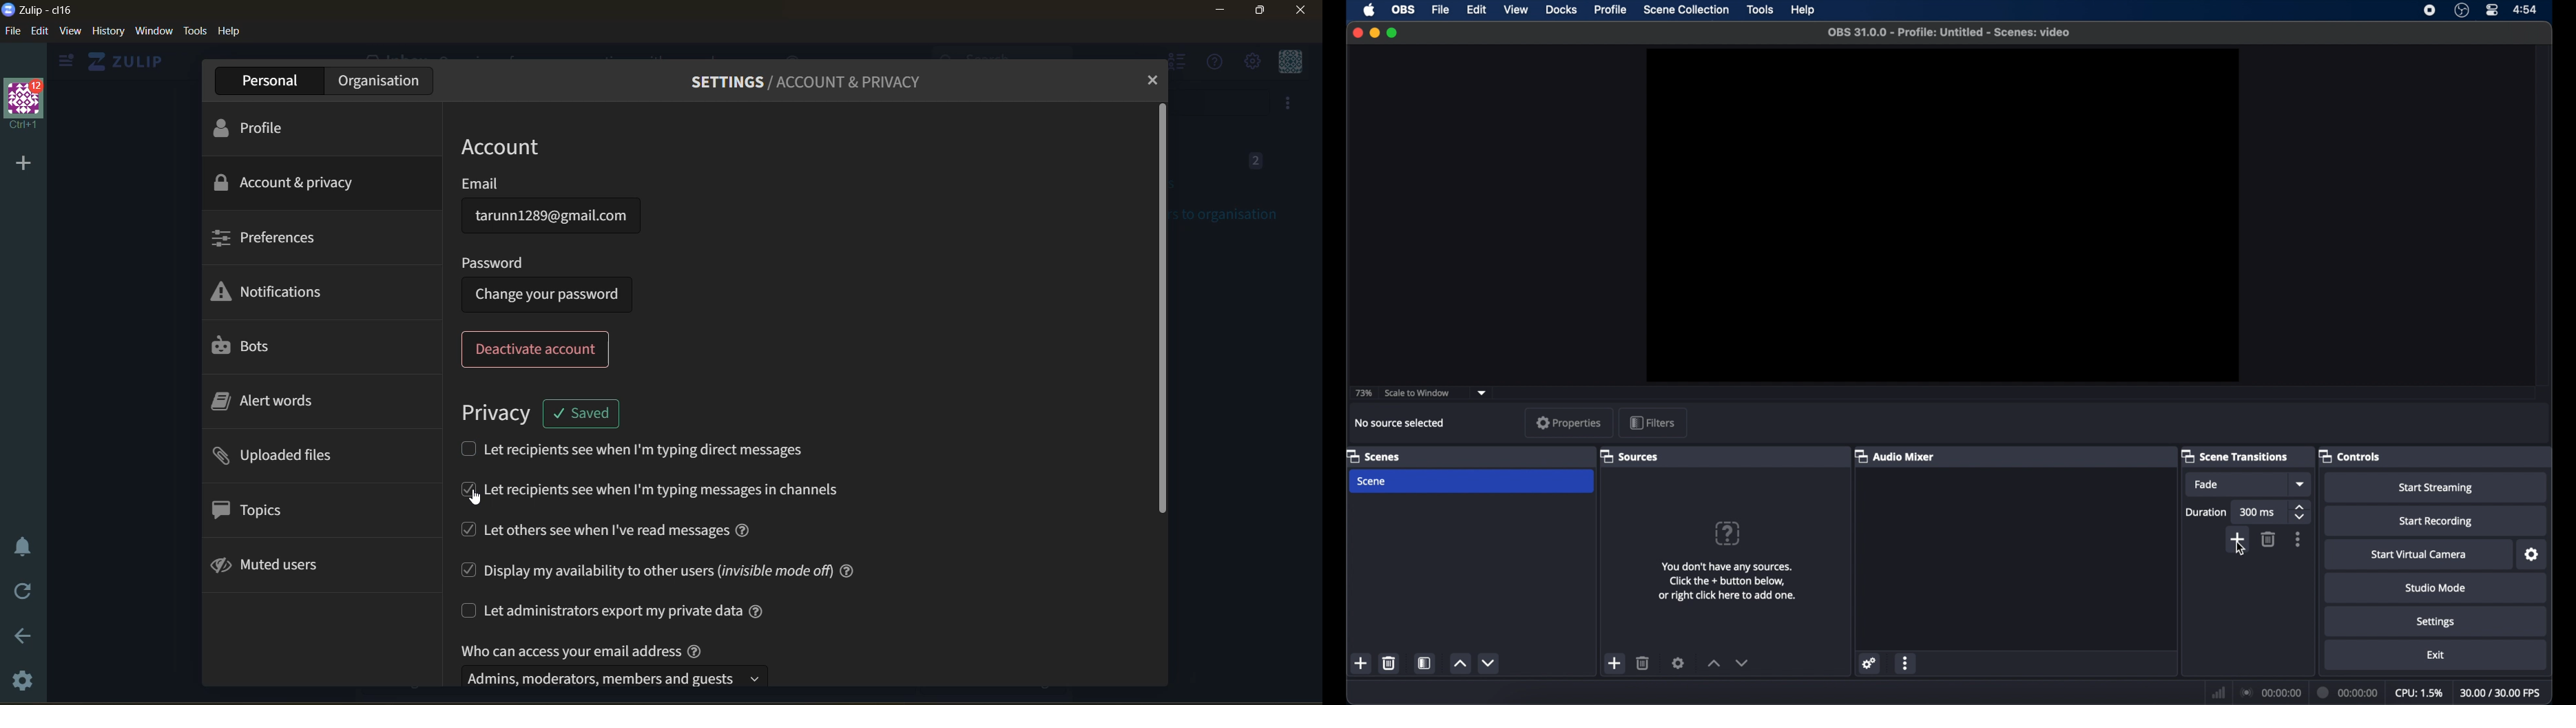 The width and height of the screenshot is (2576, 728). Describe the element at coordinates (1149, 81) in the screenshot. I see `close tab` at that location.